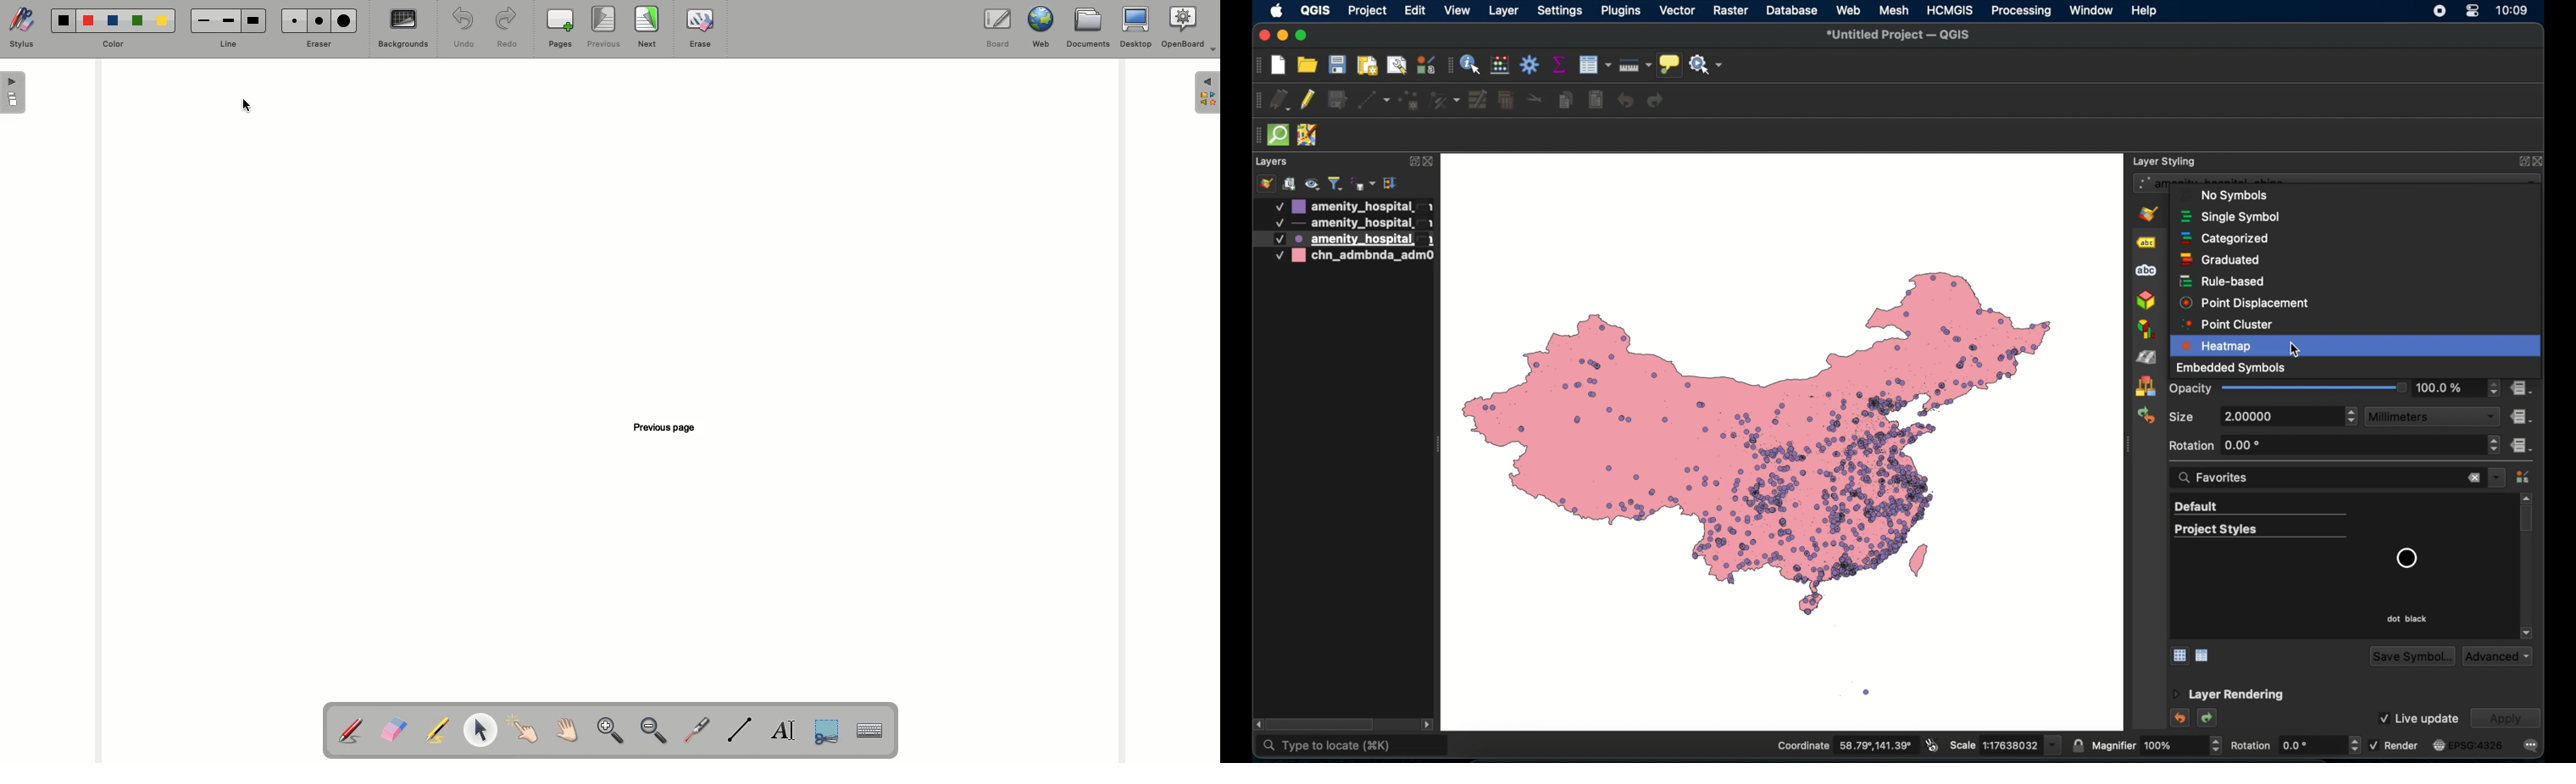  What do you see at coordinates (2294, 745) in the screenshot?
I see `rotation` at bounding box center [2294, 745].